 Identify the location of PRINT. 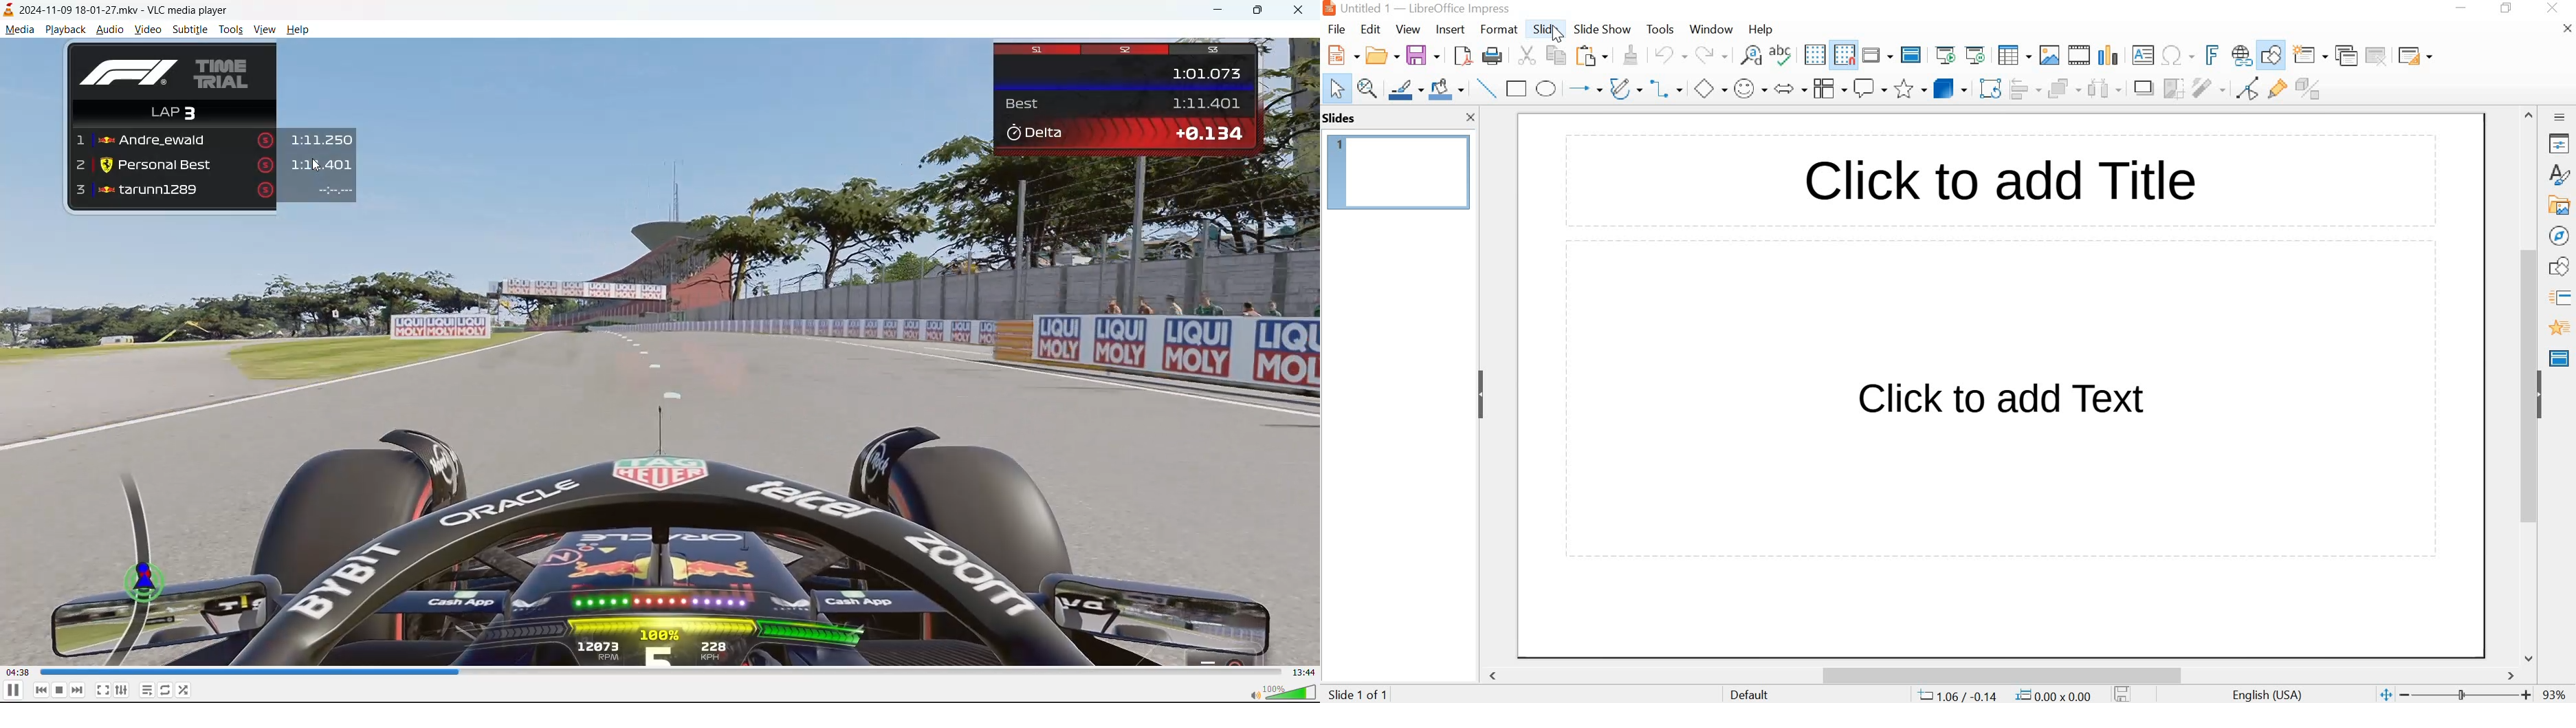
(1493, 57).